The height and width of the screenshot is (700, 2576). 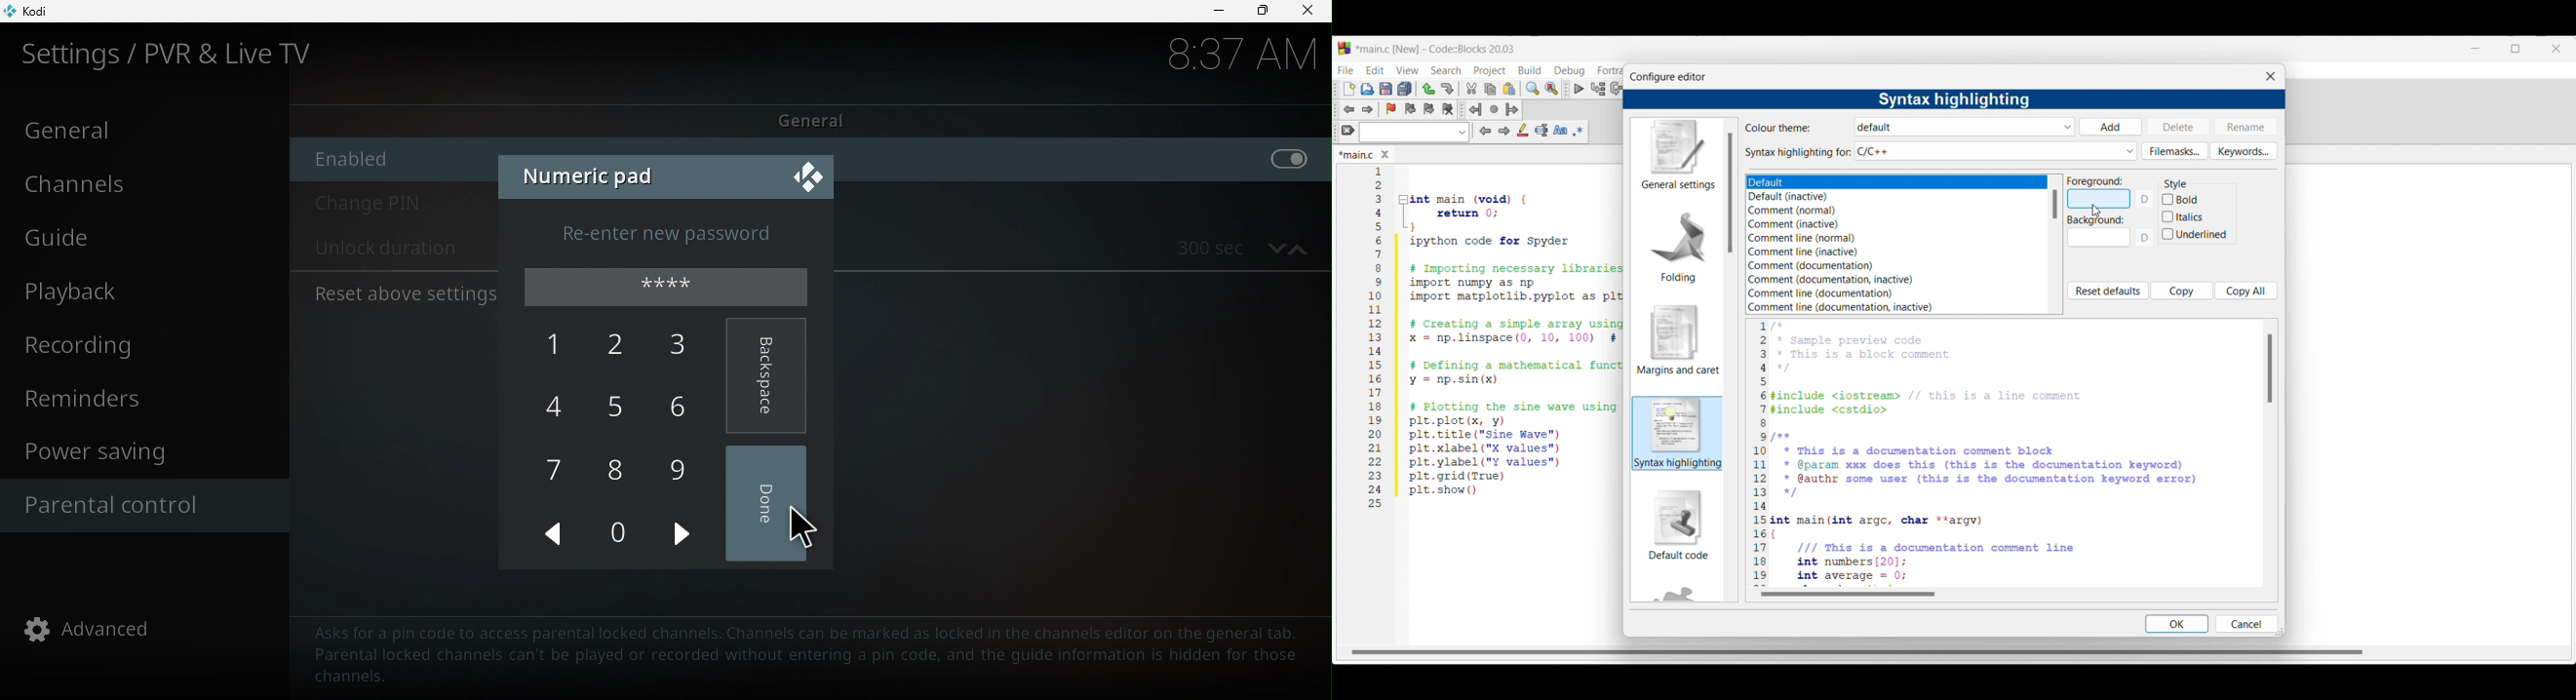 What do you see at coordinates (2108, 291) in the screenshot?
I see `Reset defaults` at bounding box center [2108, 291].